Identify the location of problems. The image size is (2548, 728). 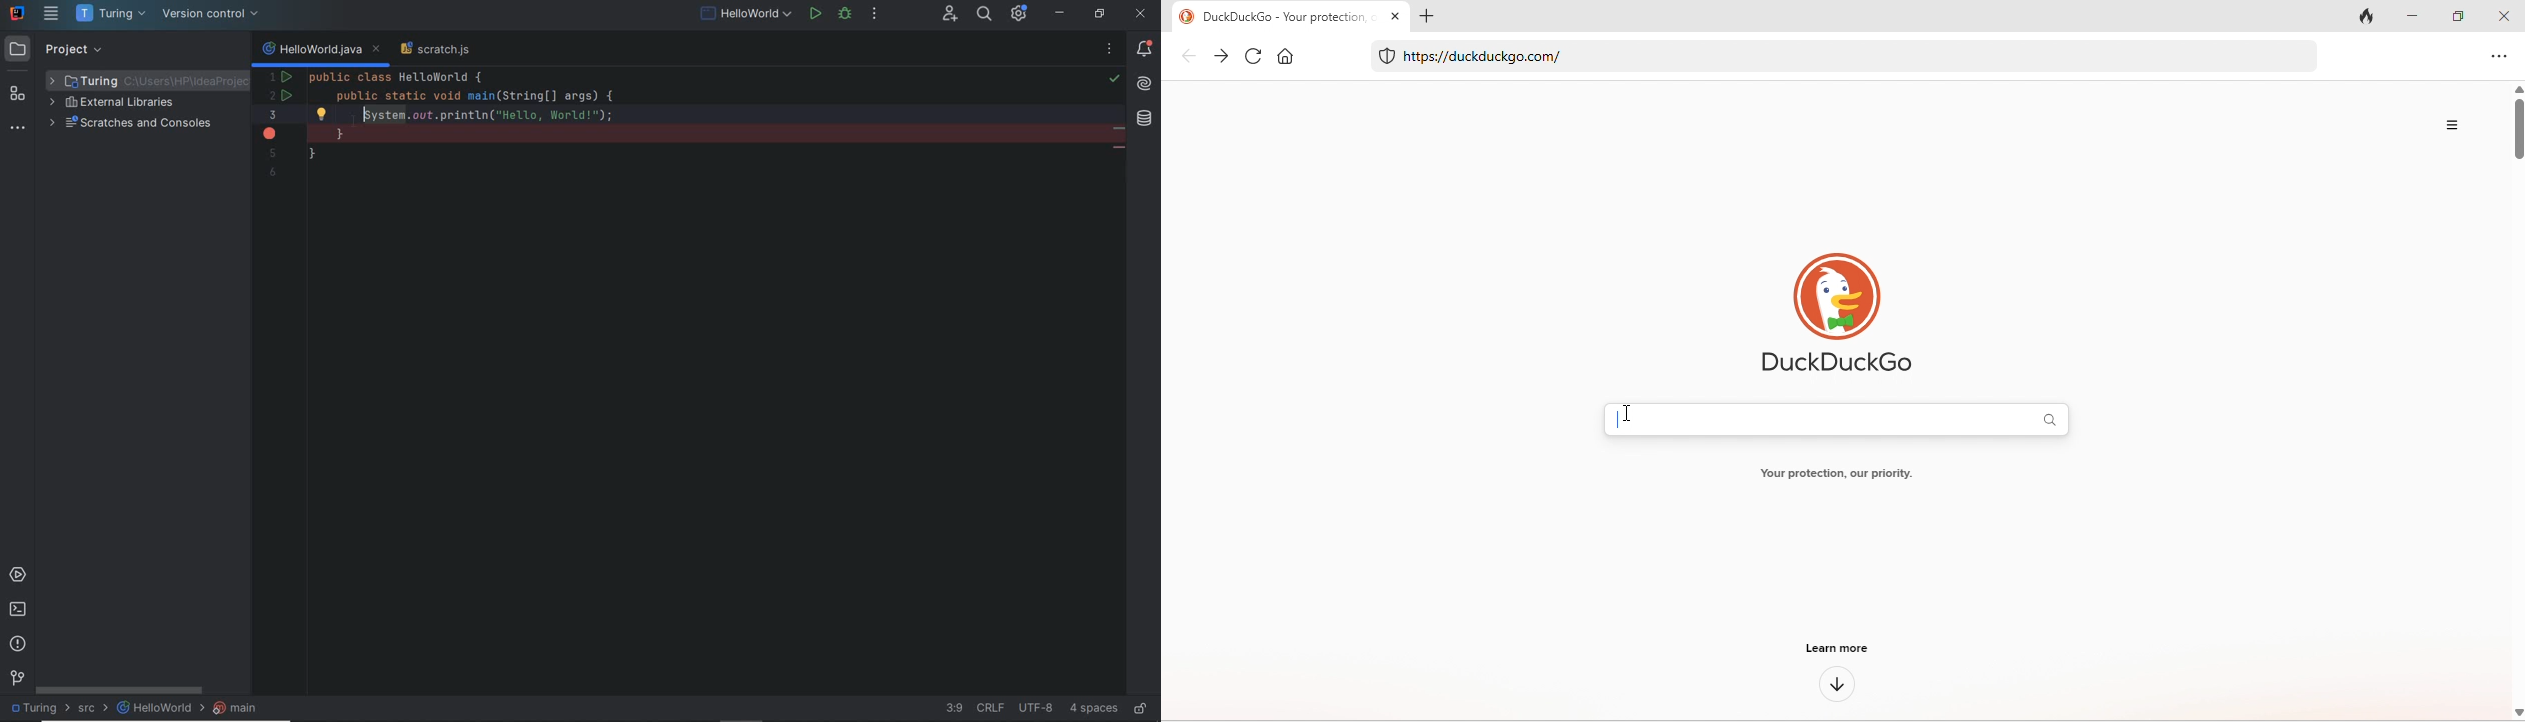
(19, 645).